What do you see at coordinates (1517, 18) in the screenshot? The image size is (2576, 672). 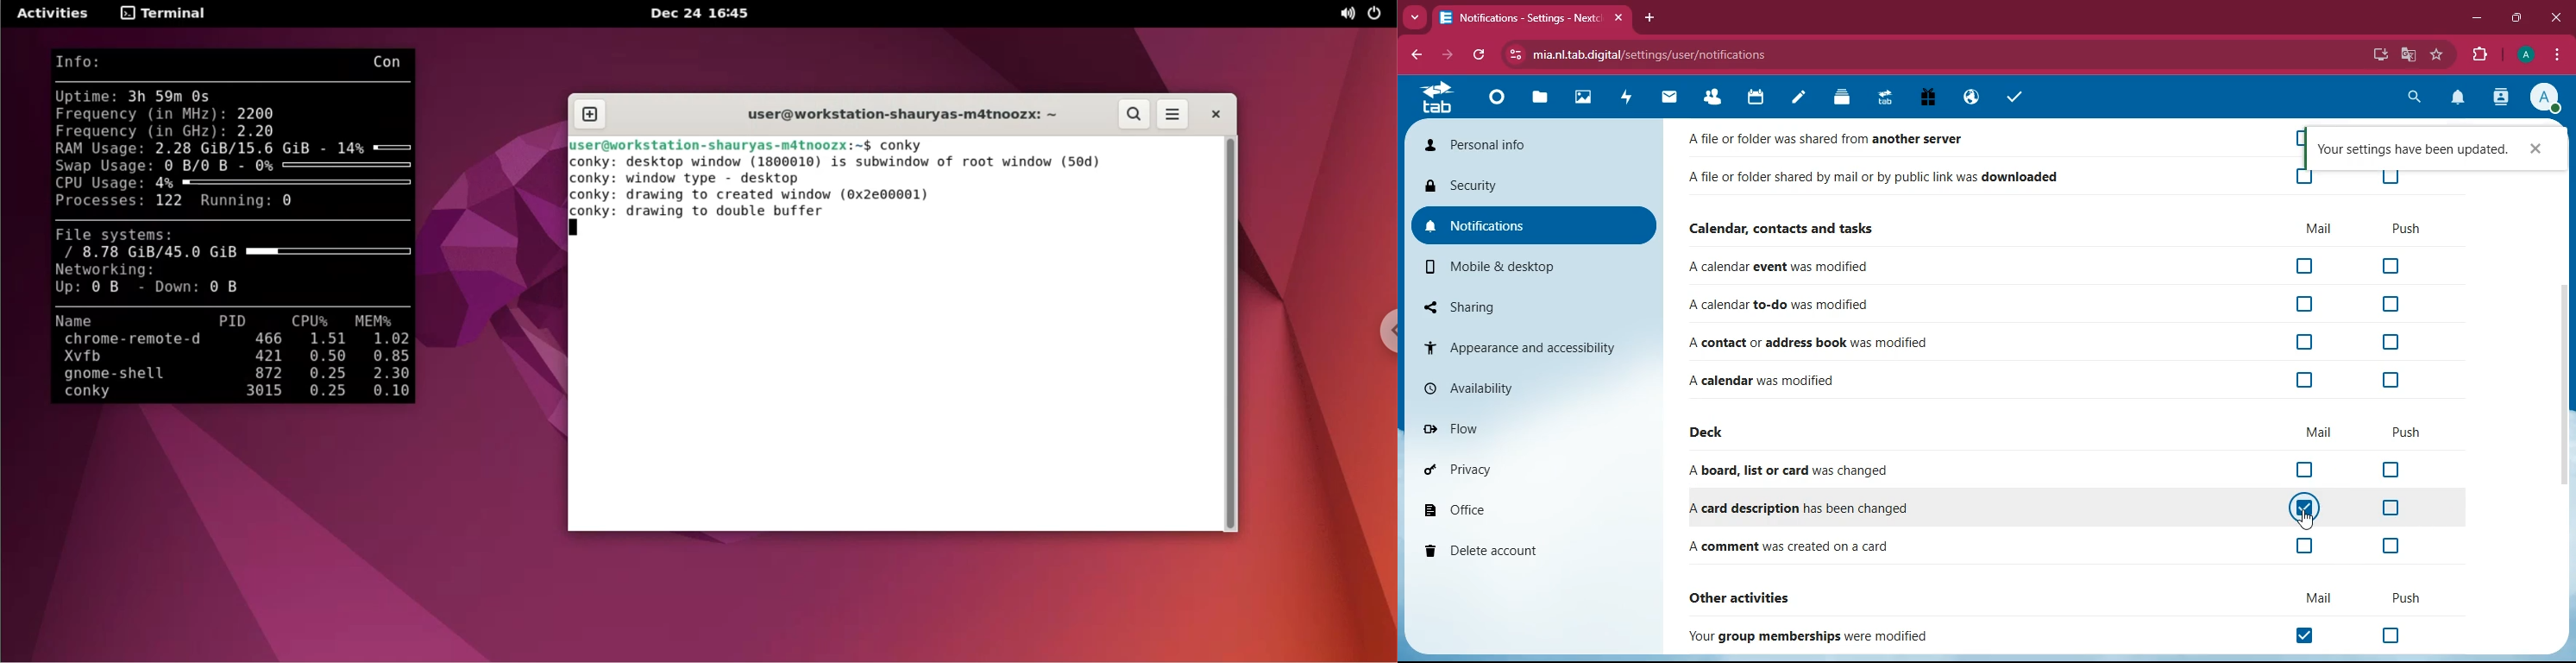 I see `Notifications - Nextcloud` at bounding box center [1517, 18].